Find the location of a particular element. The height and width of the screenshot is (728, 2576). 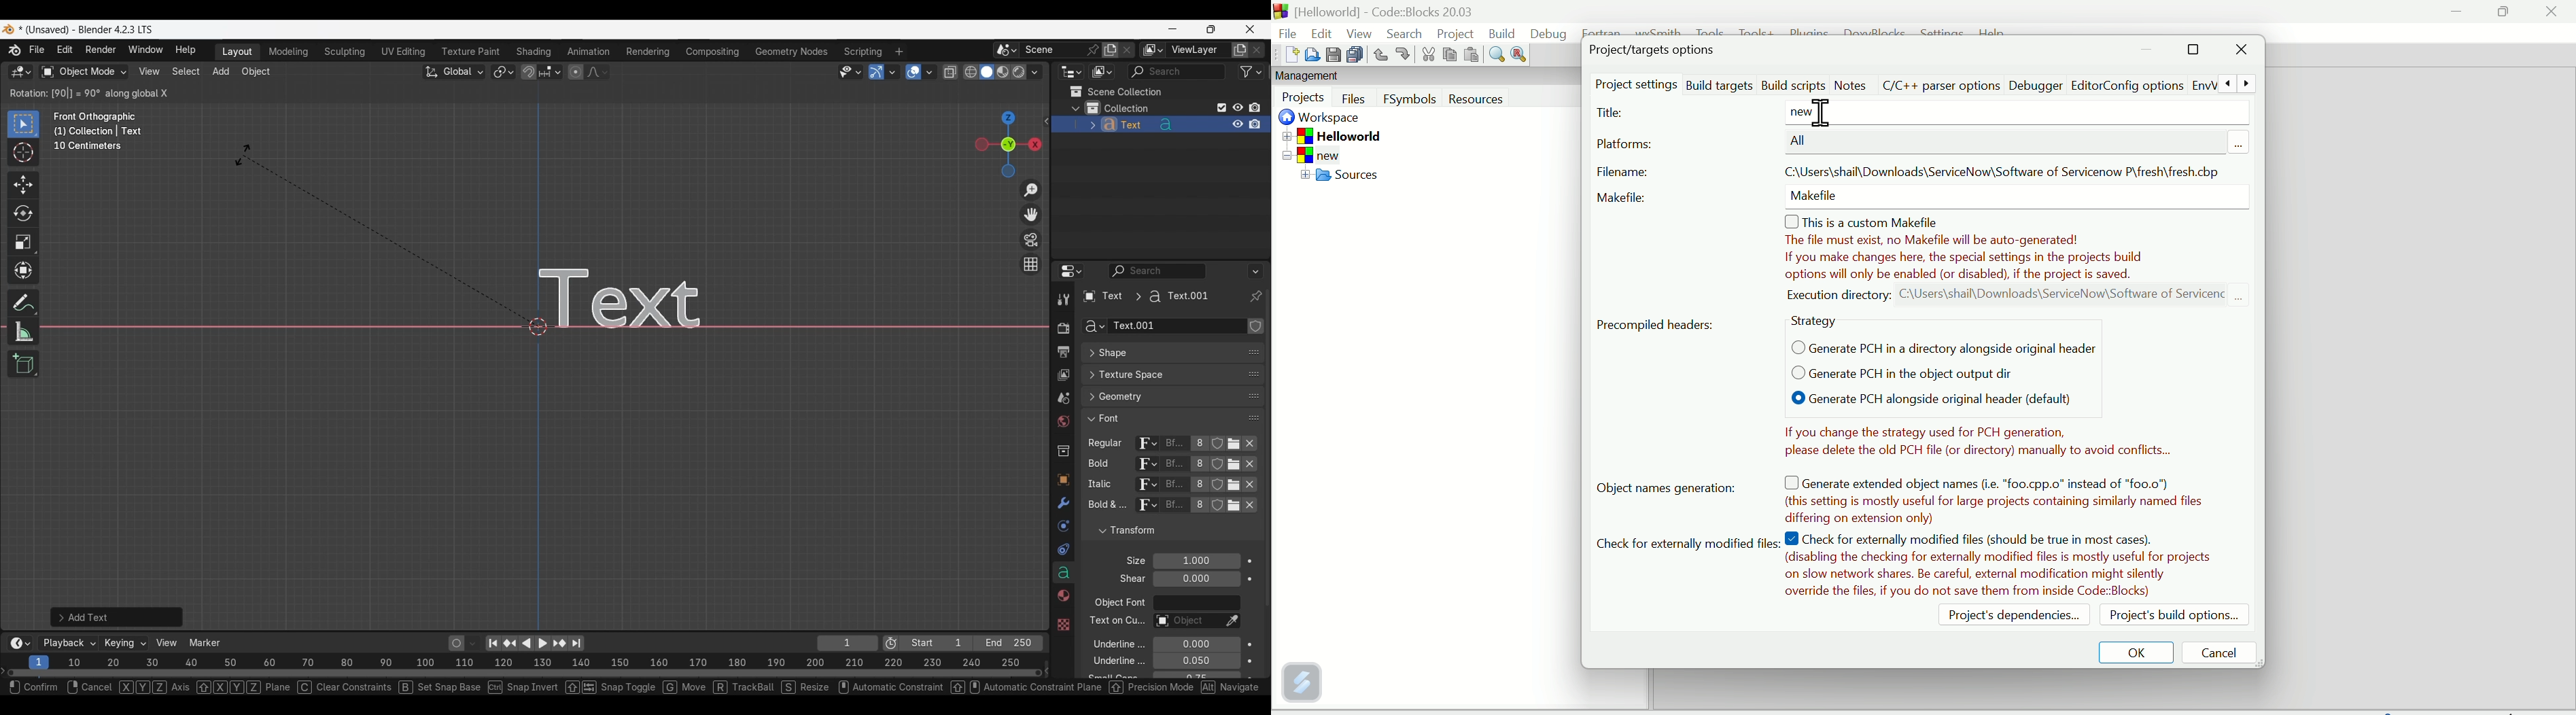

Add cube is located at coordinates (23, 364).